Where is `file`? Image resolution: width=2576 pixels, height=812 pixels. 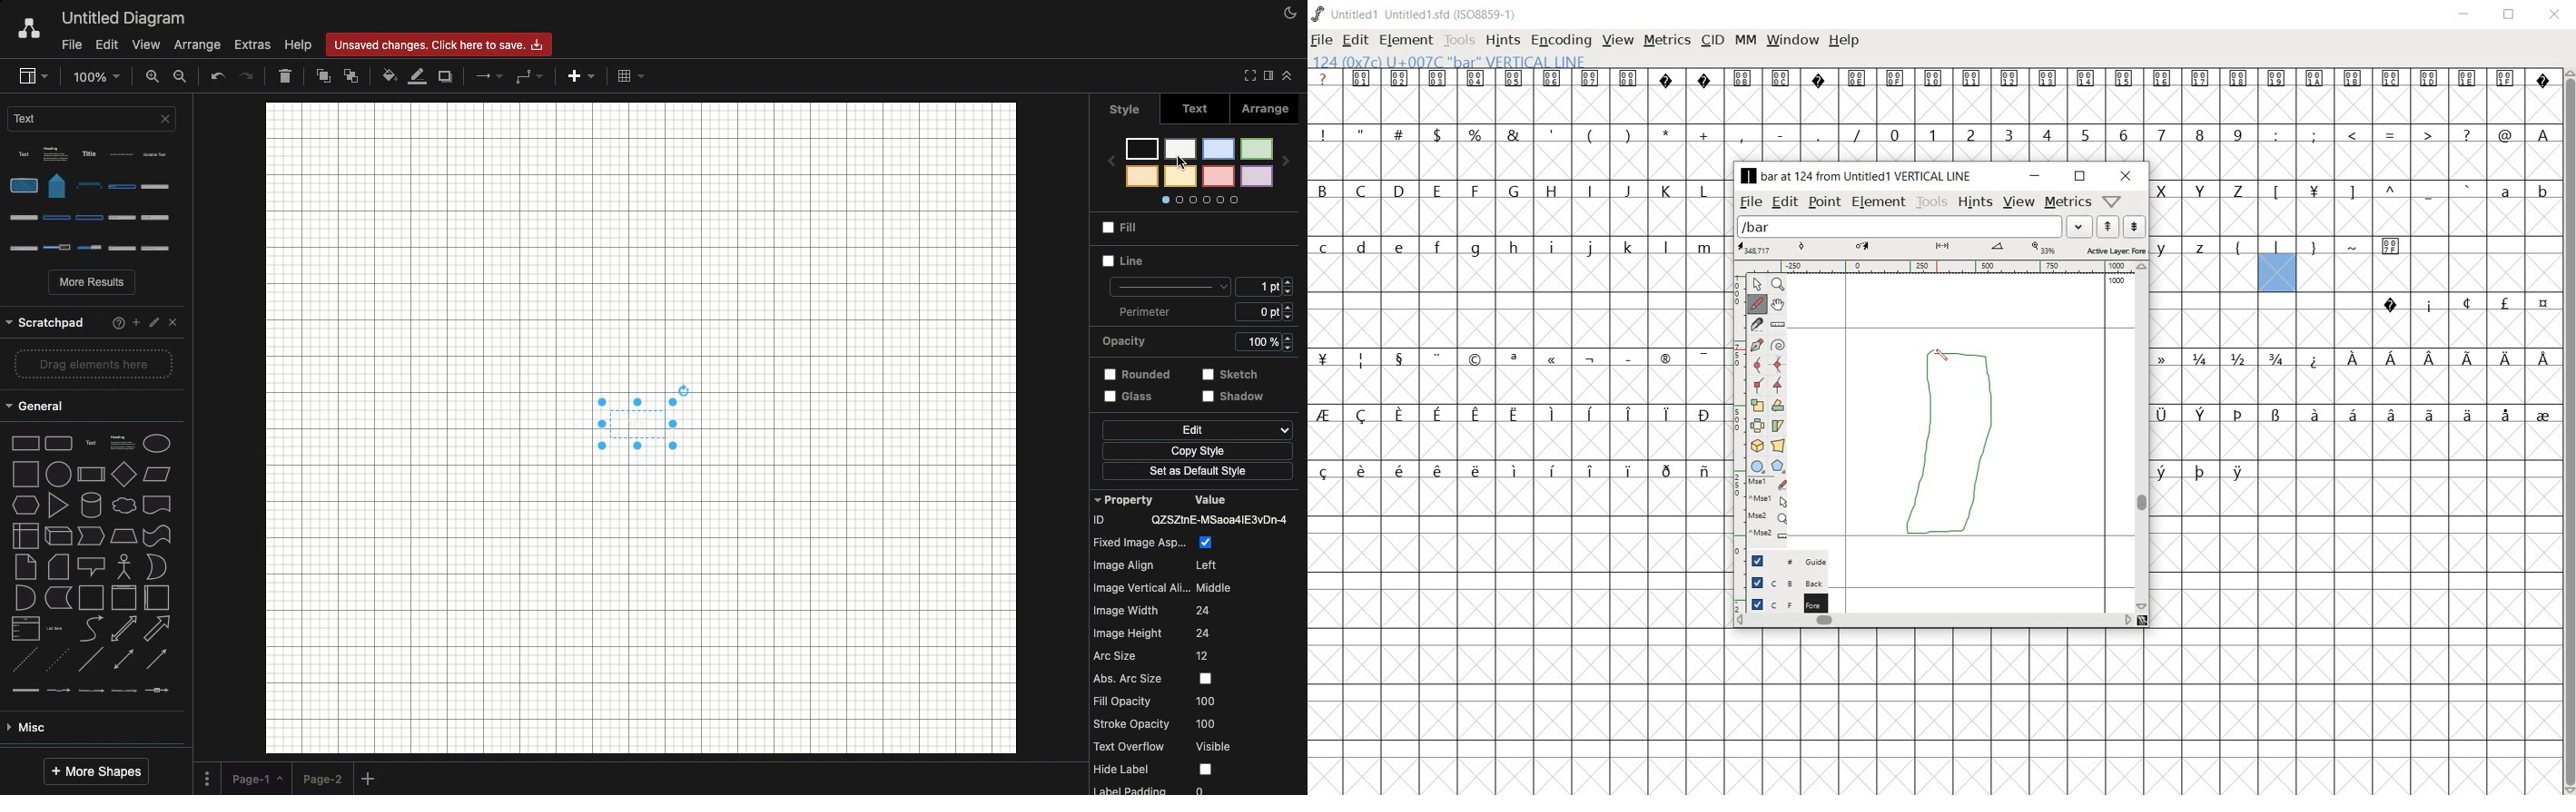
file is located at coordinates (1321, 41).